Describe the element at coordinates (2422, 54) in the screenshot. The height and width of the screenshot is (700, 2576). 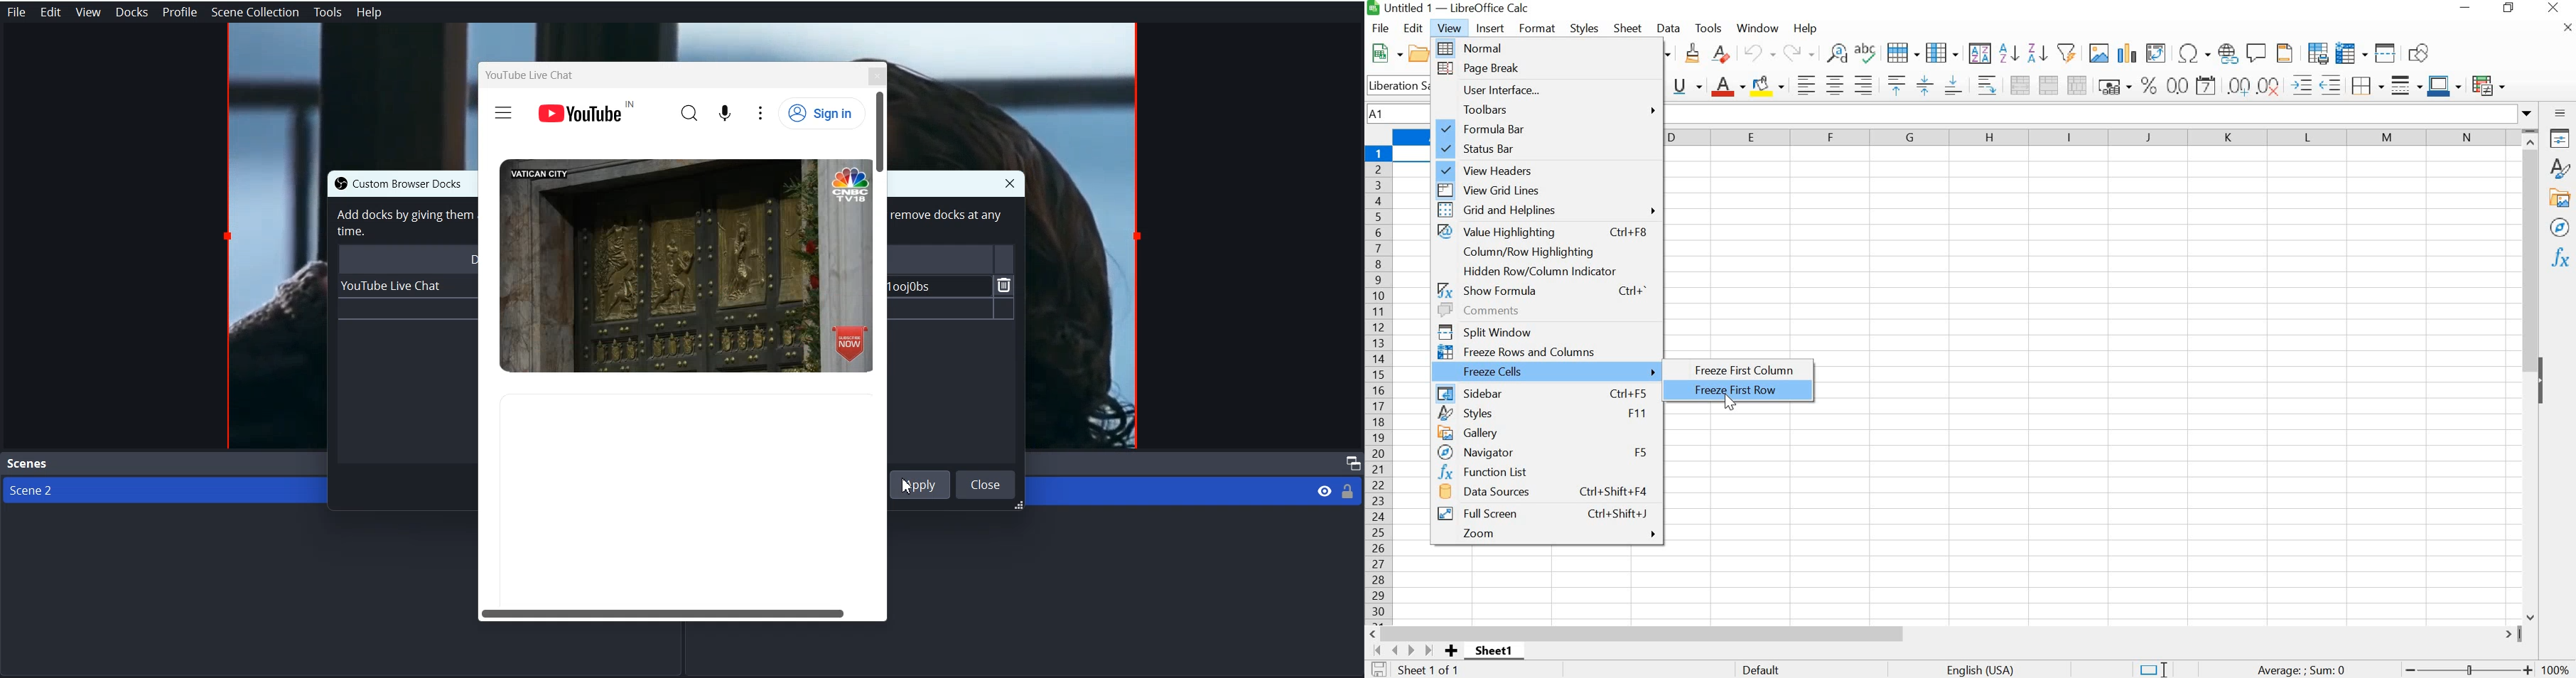
I see `SHOW DRAW FUNCTIONS` at that location.